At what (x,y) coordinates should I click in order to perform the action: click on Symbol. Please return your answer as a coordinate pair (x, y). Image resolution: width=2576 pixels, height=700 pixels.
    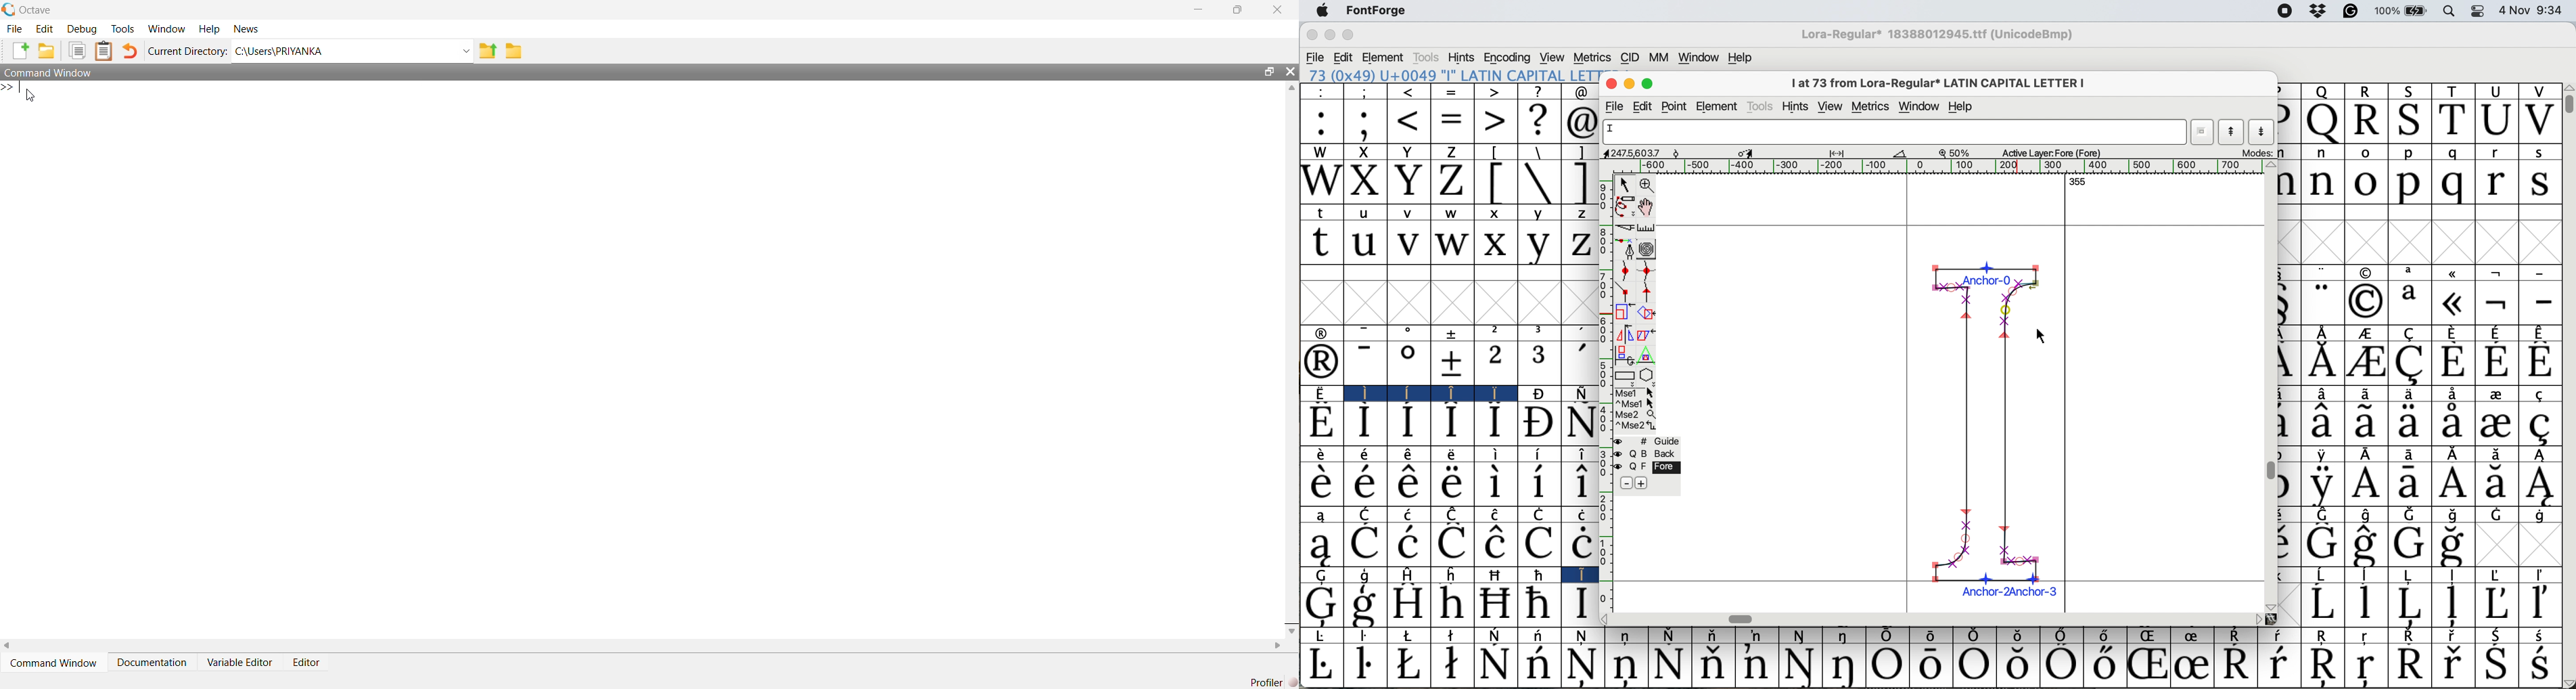
    Looking at the image, I should click on (1365, 665).